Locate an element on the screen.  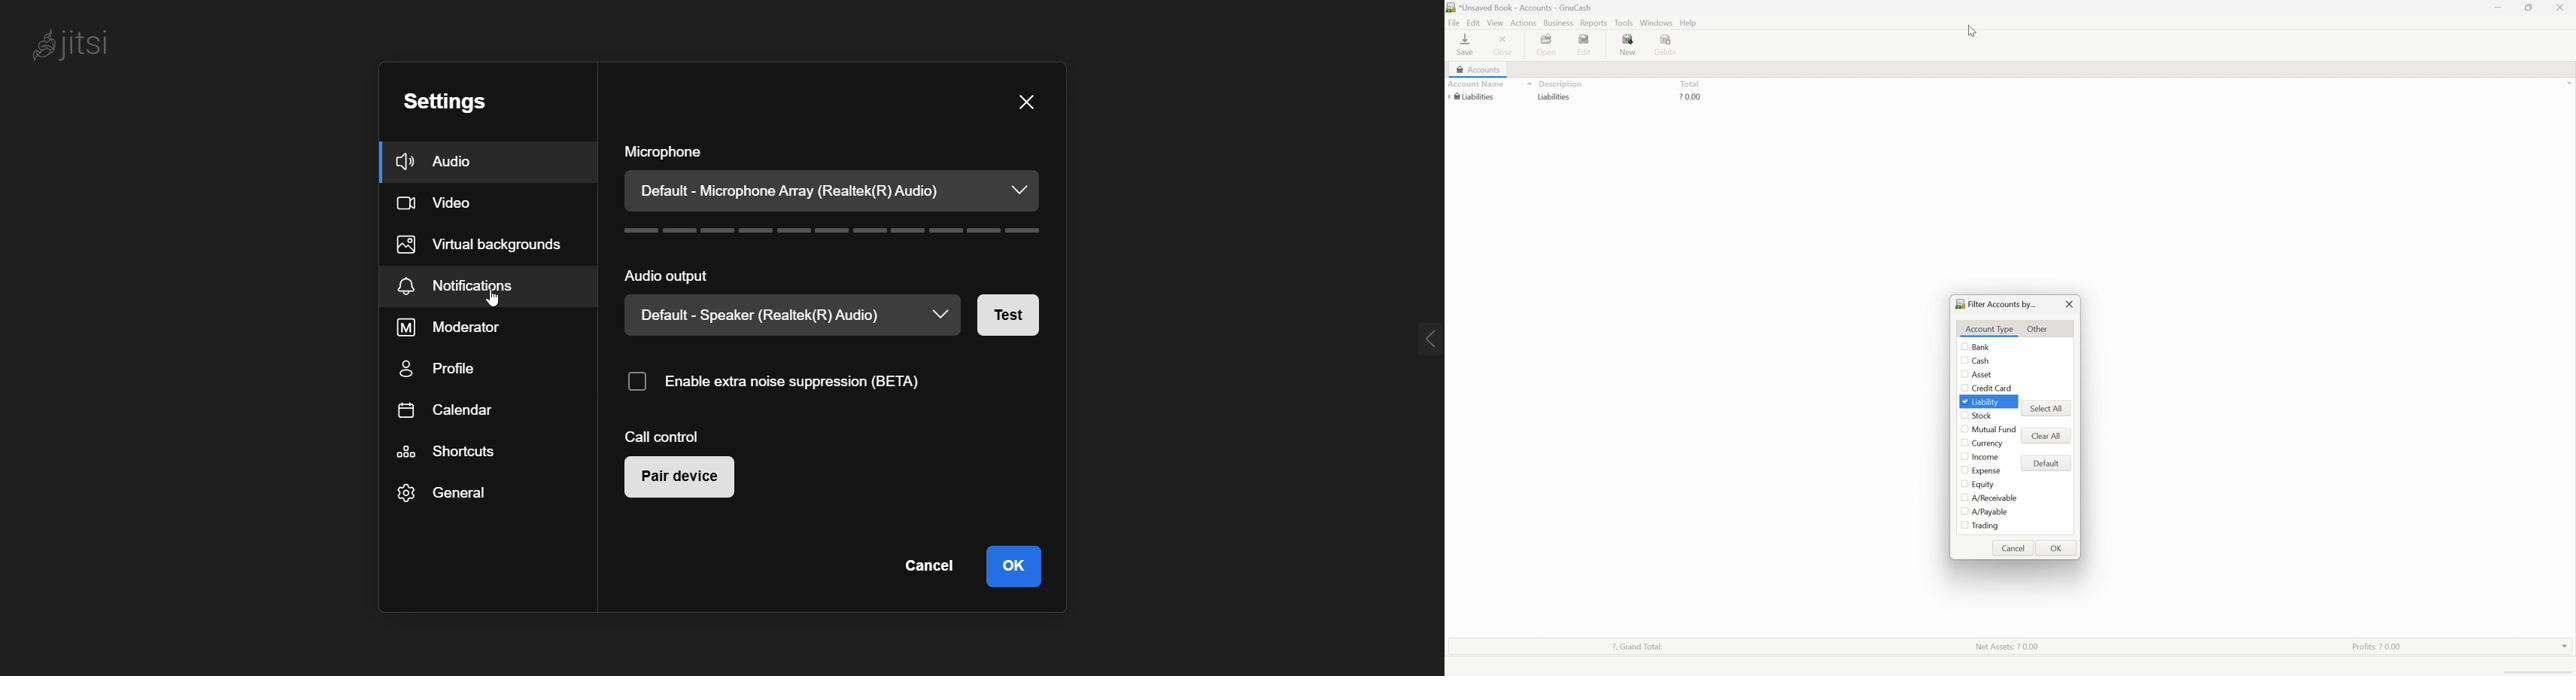
? Grand total is located at coordinates (1636, 645).